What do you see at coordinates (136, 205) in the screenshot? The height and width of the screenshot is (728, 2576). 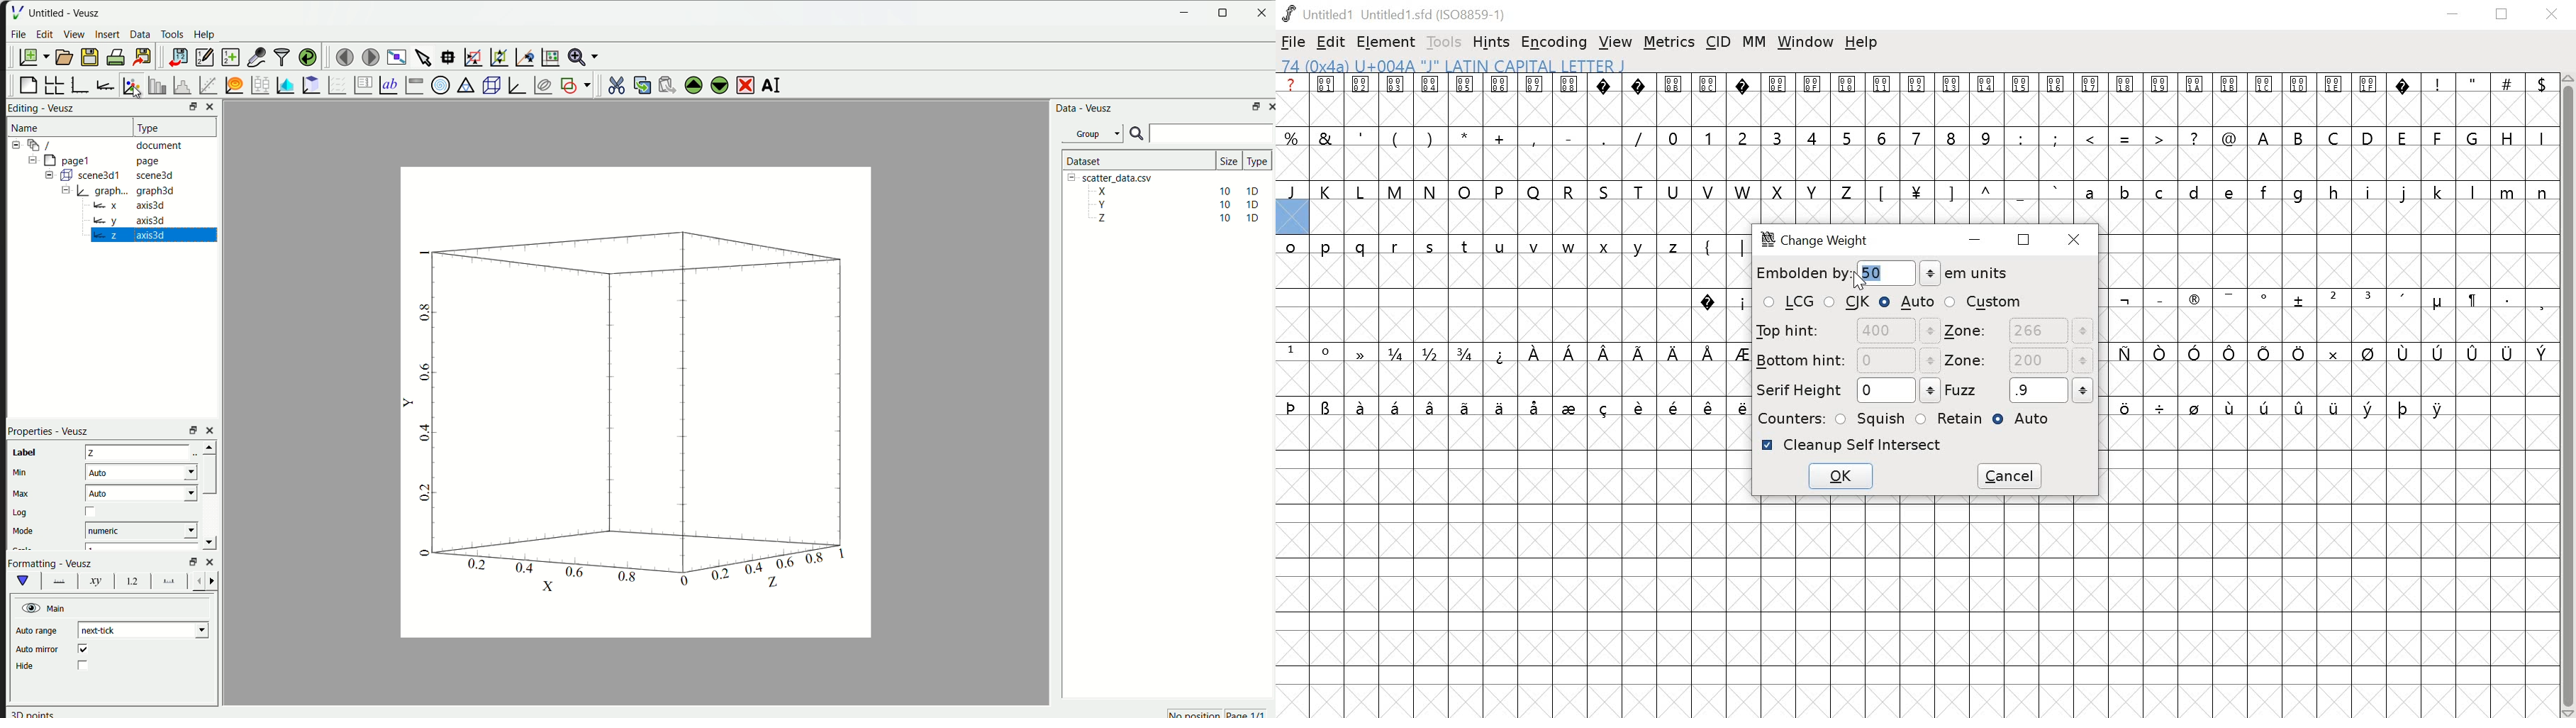 I see `= x axis3d` at bounding box center [136, 205].